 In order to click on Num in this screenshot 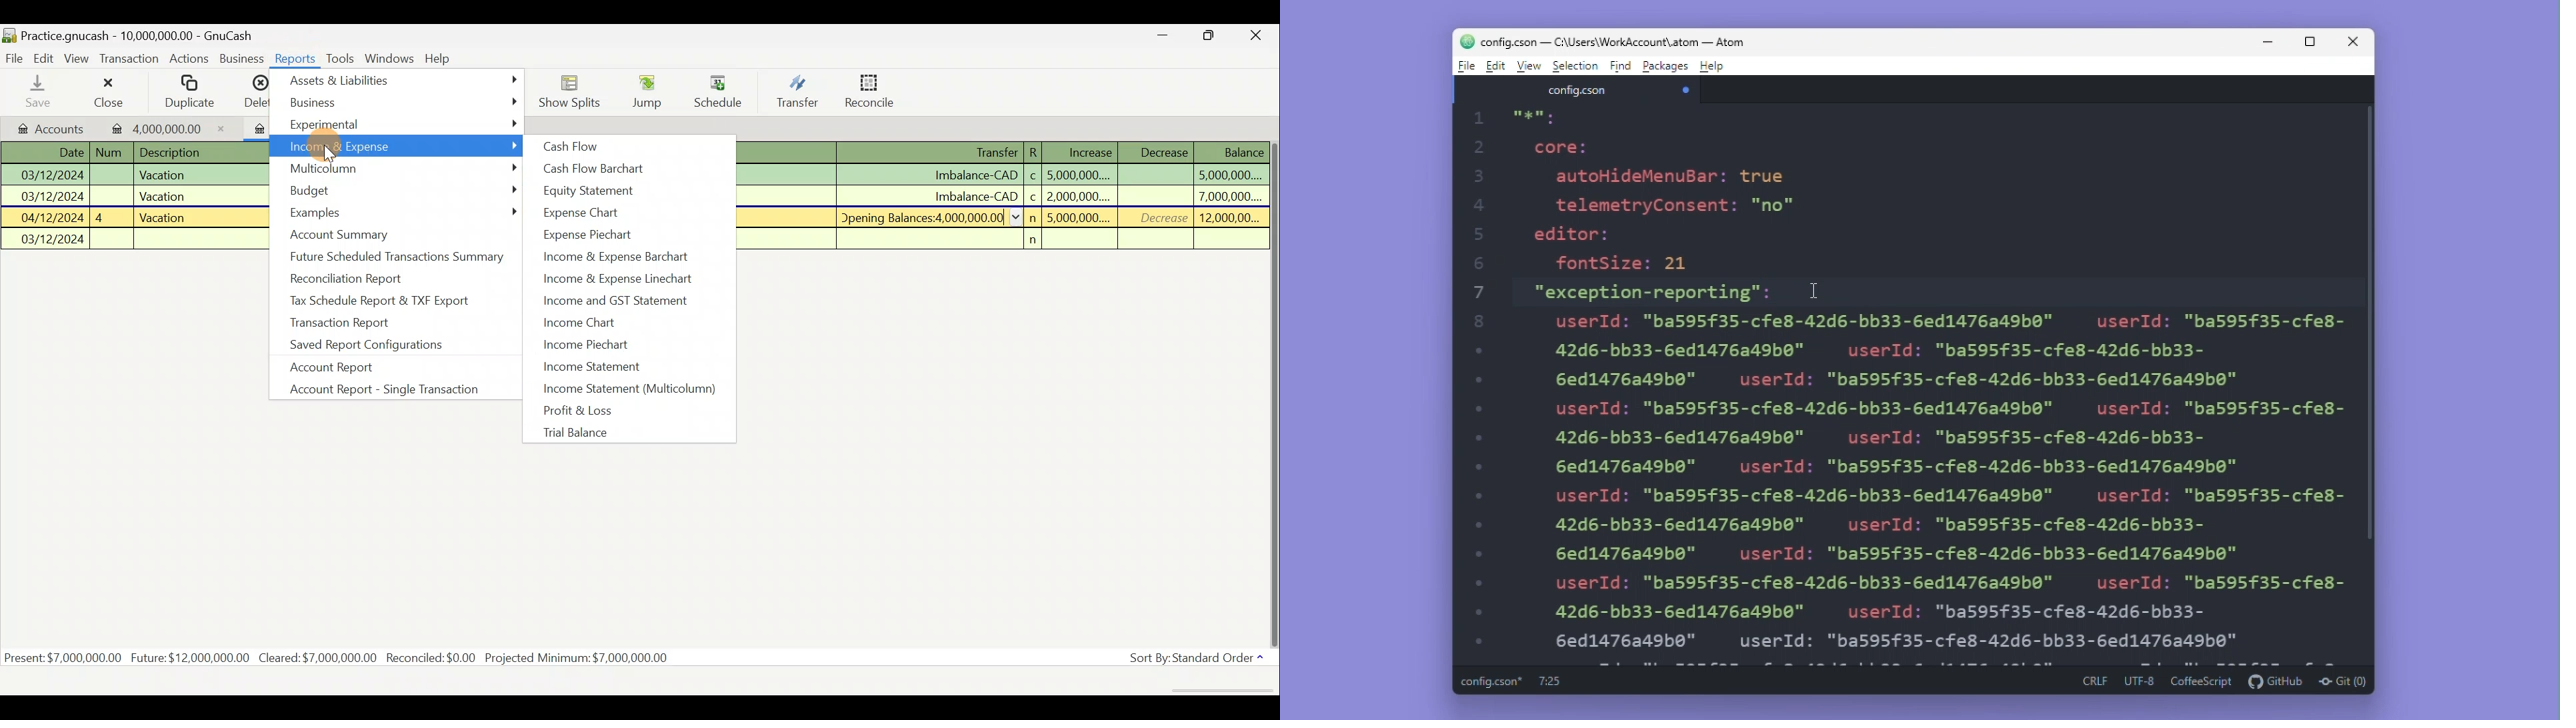, I will do `click(111, 153)`.